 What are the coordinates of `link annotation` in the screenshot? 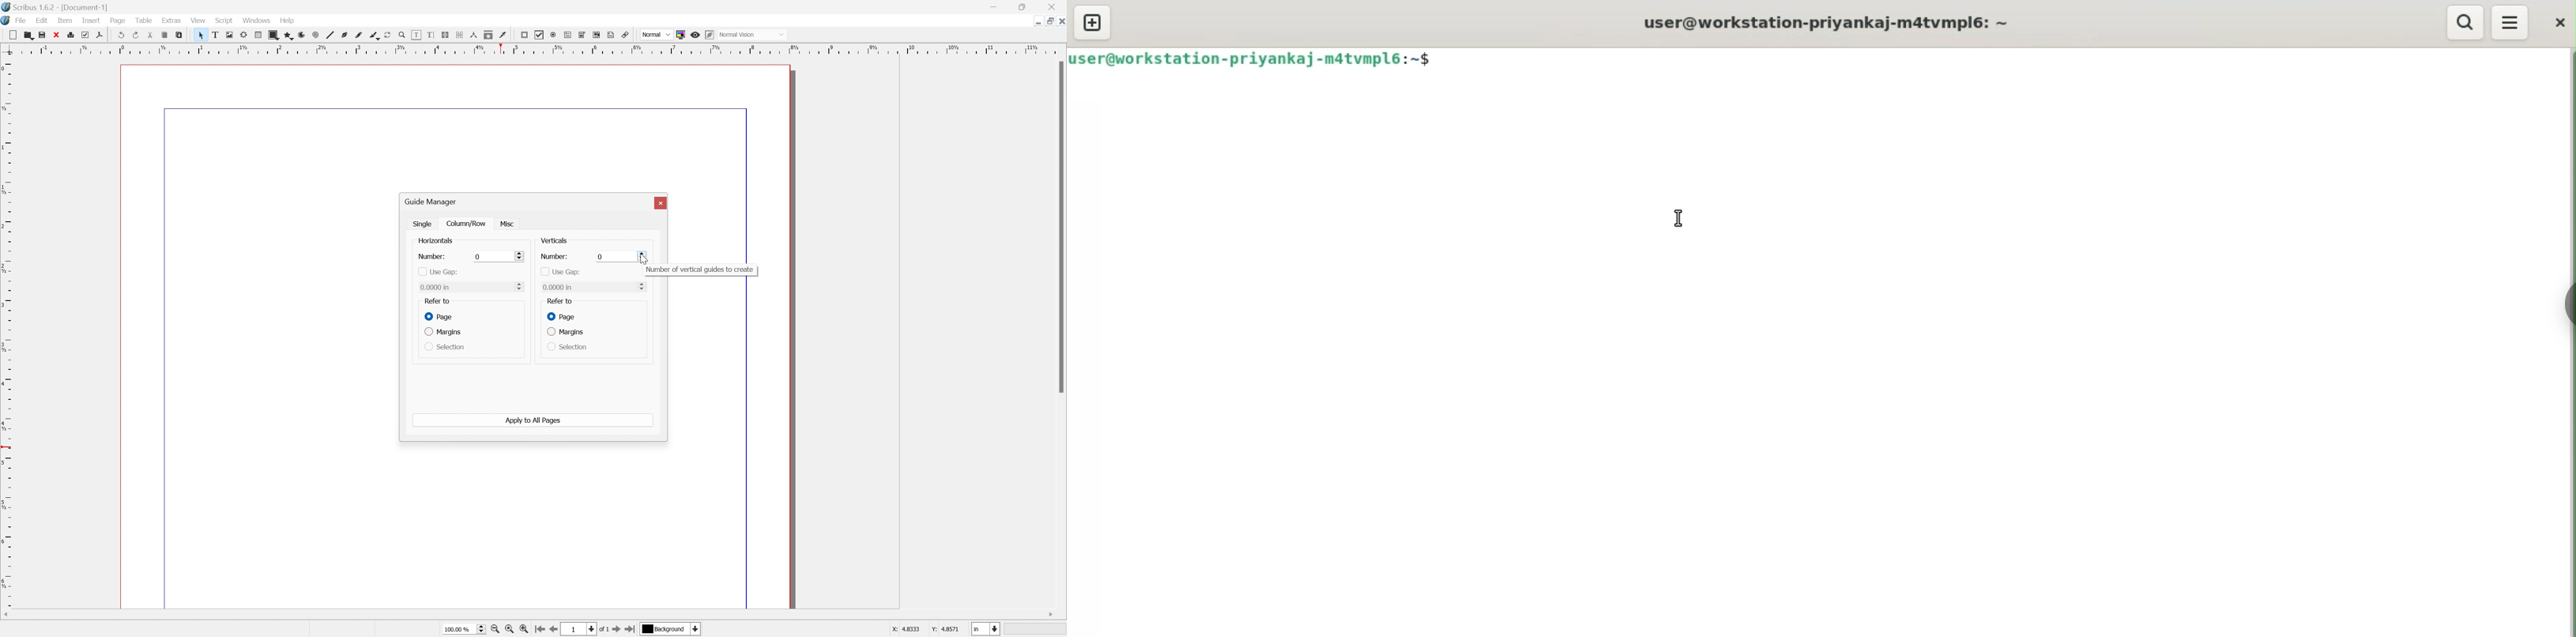 It's located at (626, 35).